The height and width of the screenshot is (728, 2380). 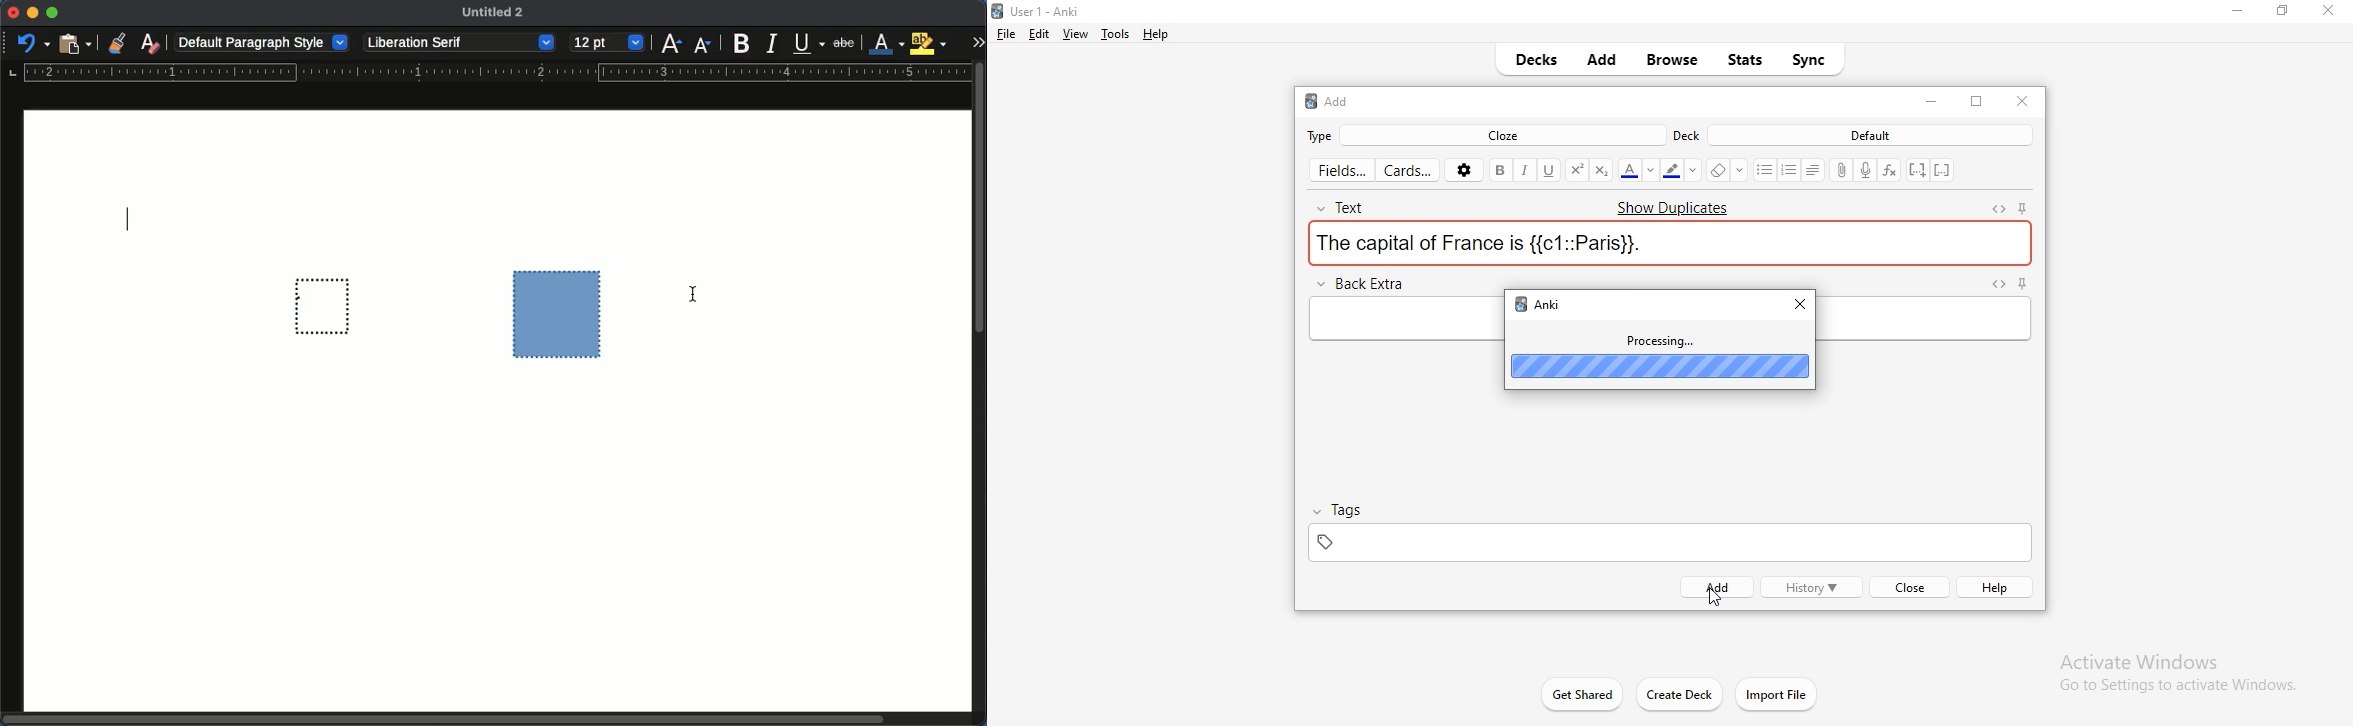 What do you see at coordinates (1930, 101) in the screenshot?
I see `close` at bounding box center [1930, 101].